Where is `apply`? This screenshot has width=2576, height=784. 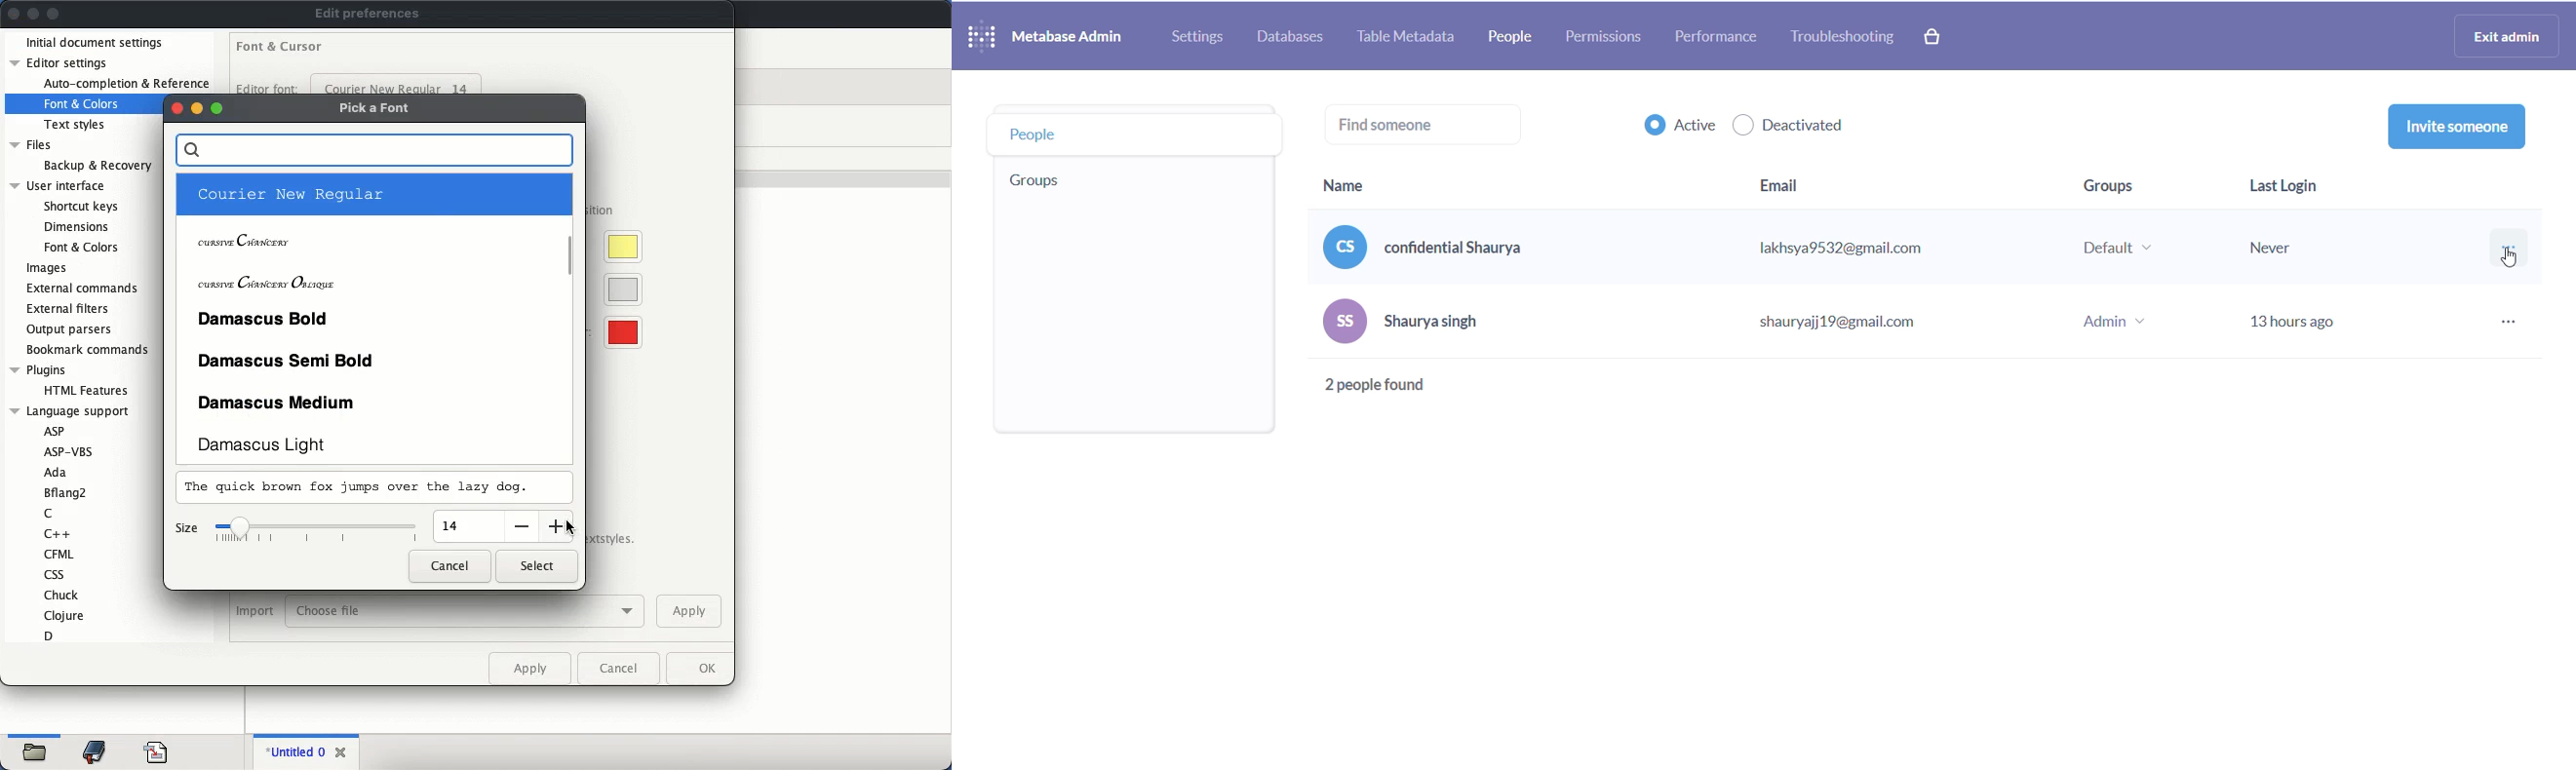 apply is located at coordinates (529, 668).